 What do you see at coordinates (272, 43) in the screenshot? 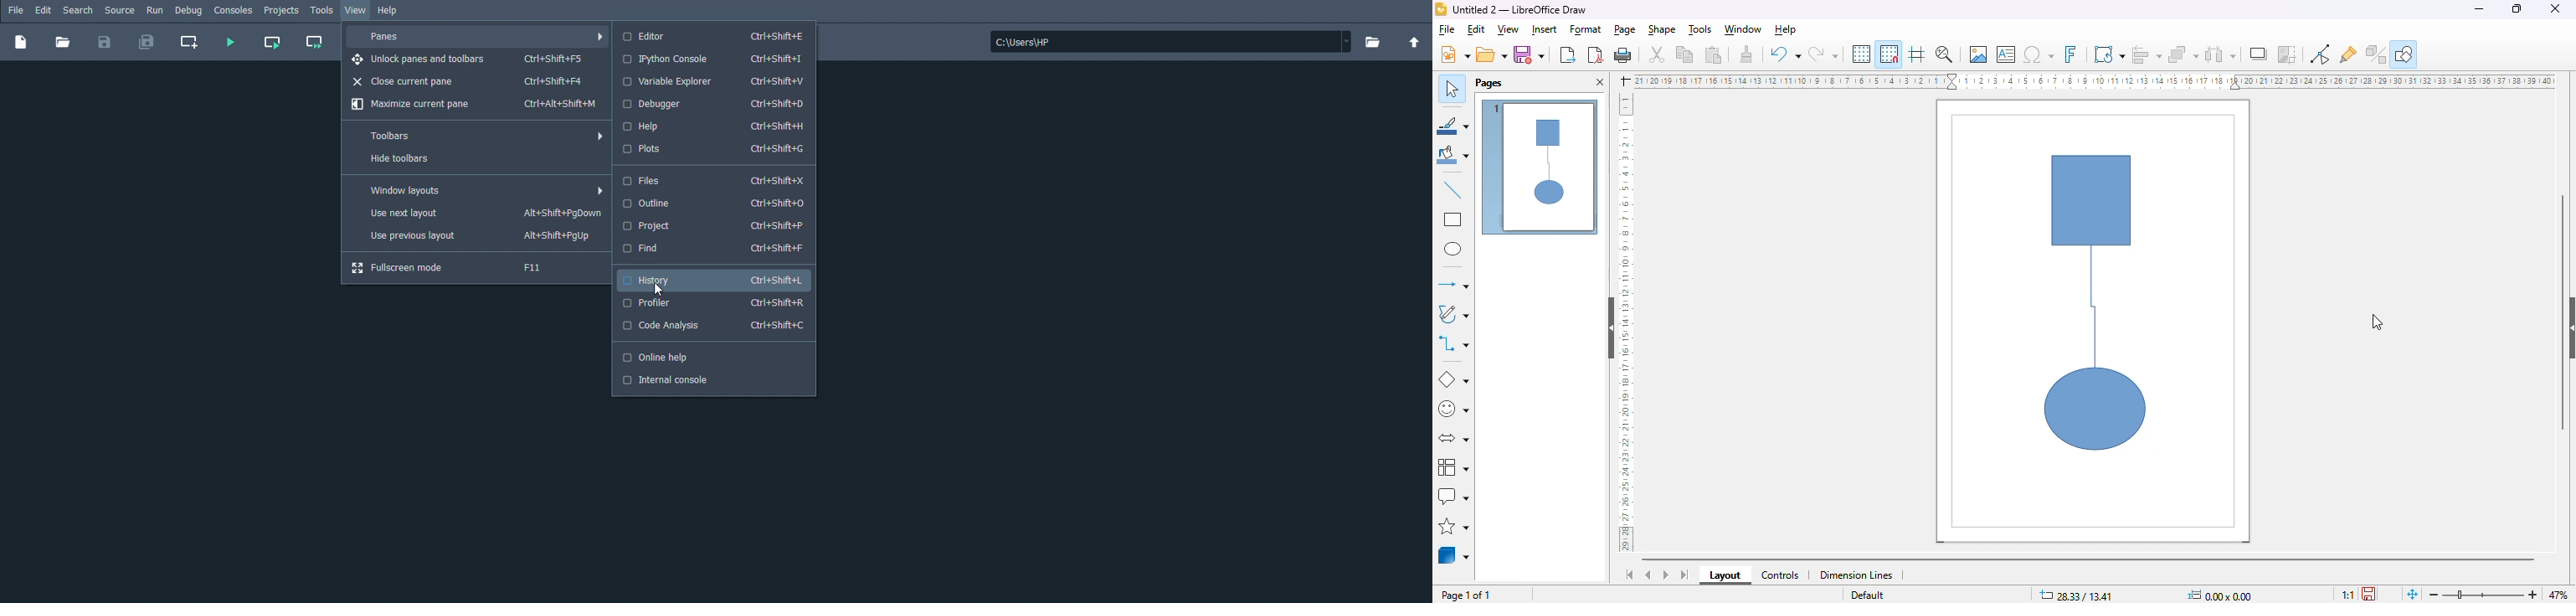
I see `Run current cell` at bounding box center [272, 43].